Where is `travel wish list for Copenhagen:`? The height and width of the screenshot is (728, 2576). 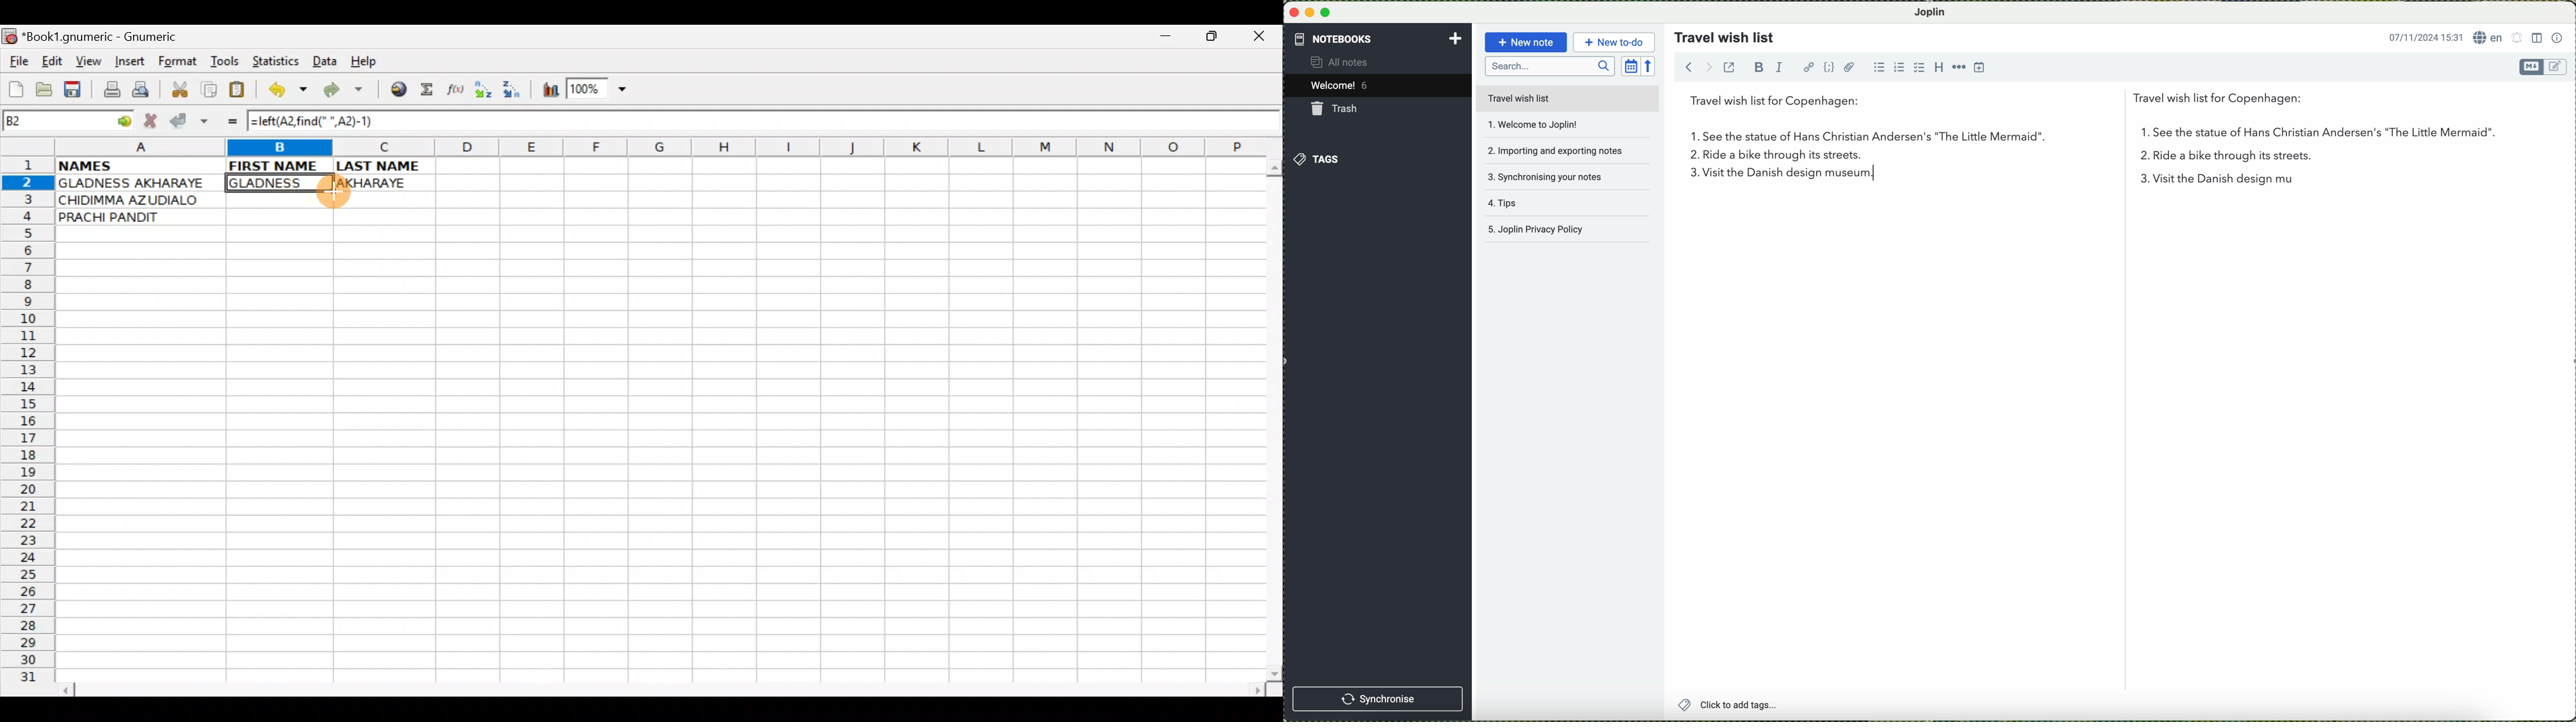 travel wish list for Copenhagen: is located at coordinates (2002, 103).